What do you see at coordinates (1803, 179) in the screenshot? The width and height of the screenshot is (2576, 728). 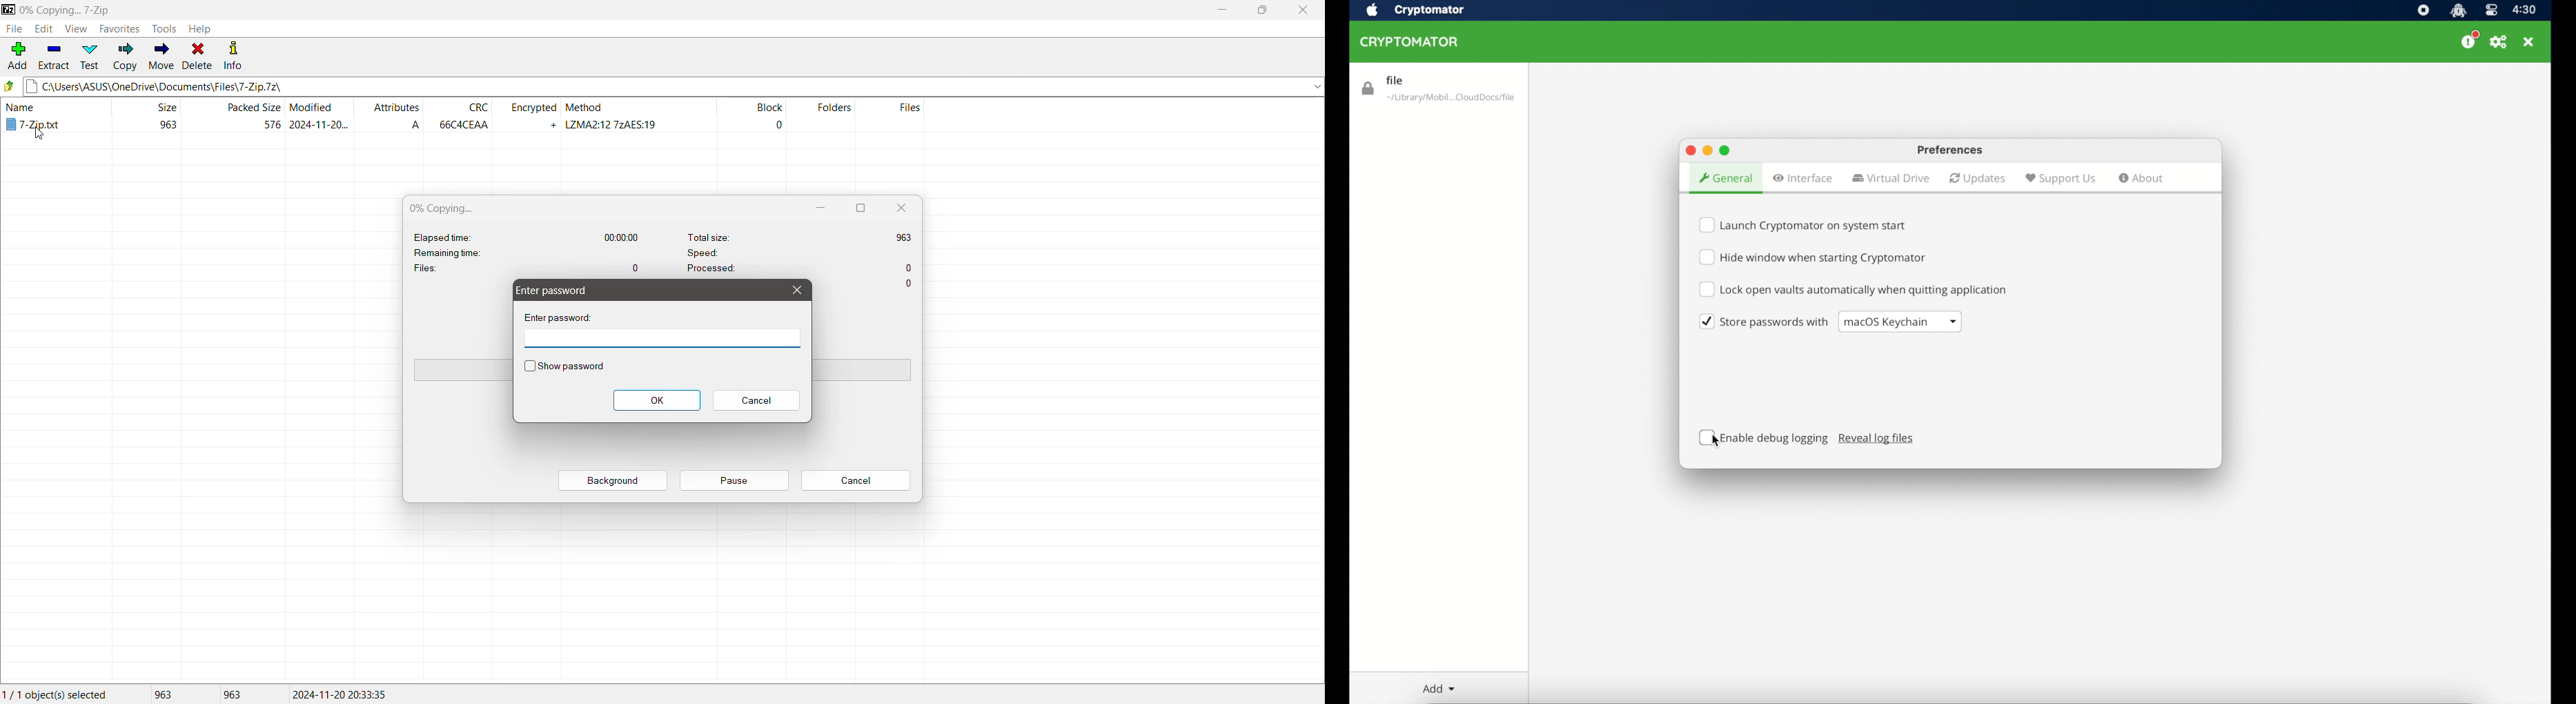 I see `interface` at bounding box center [1803, 179].